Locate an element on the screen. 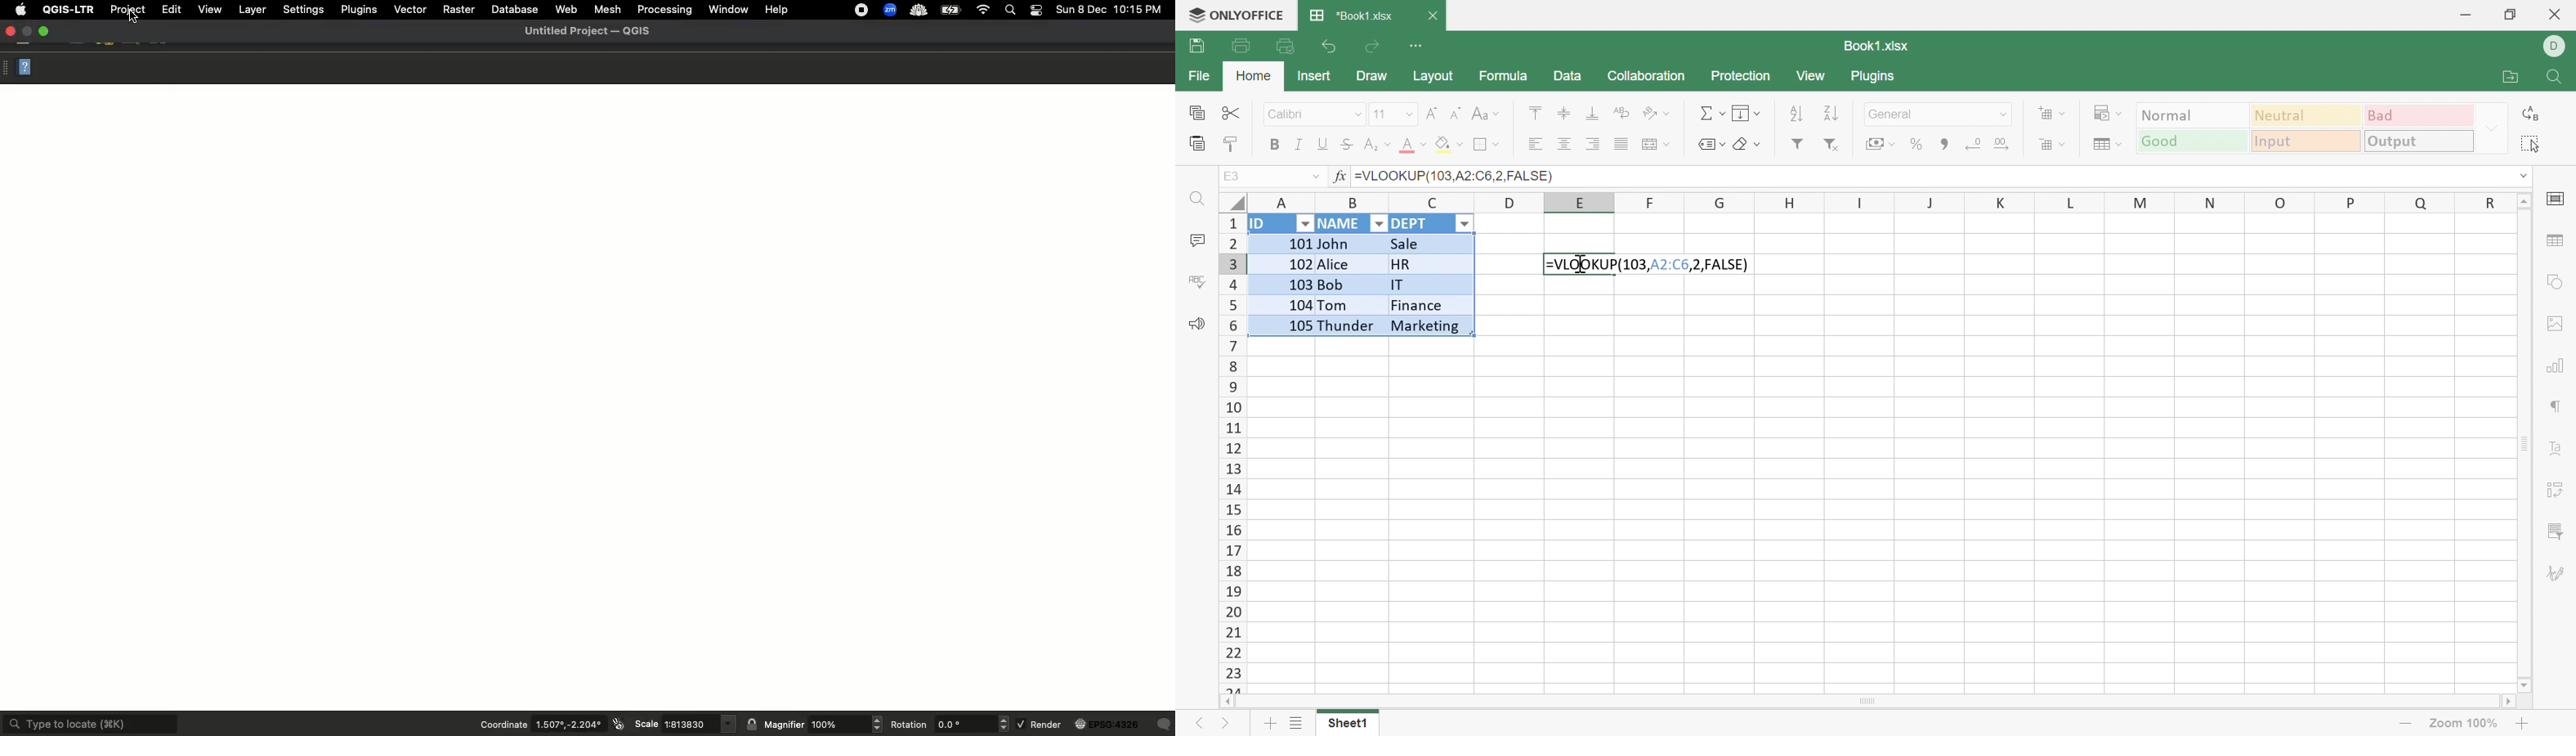 The width and height of the screenshot is (2576, 756). ID is located at coordinates (1262, 224).